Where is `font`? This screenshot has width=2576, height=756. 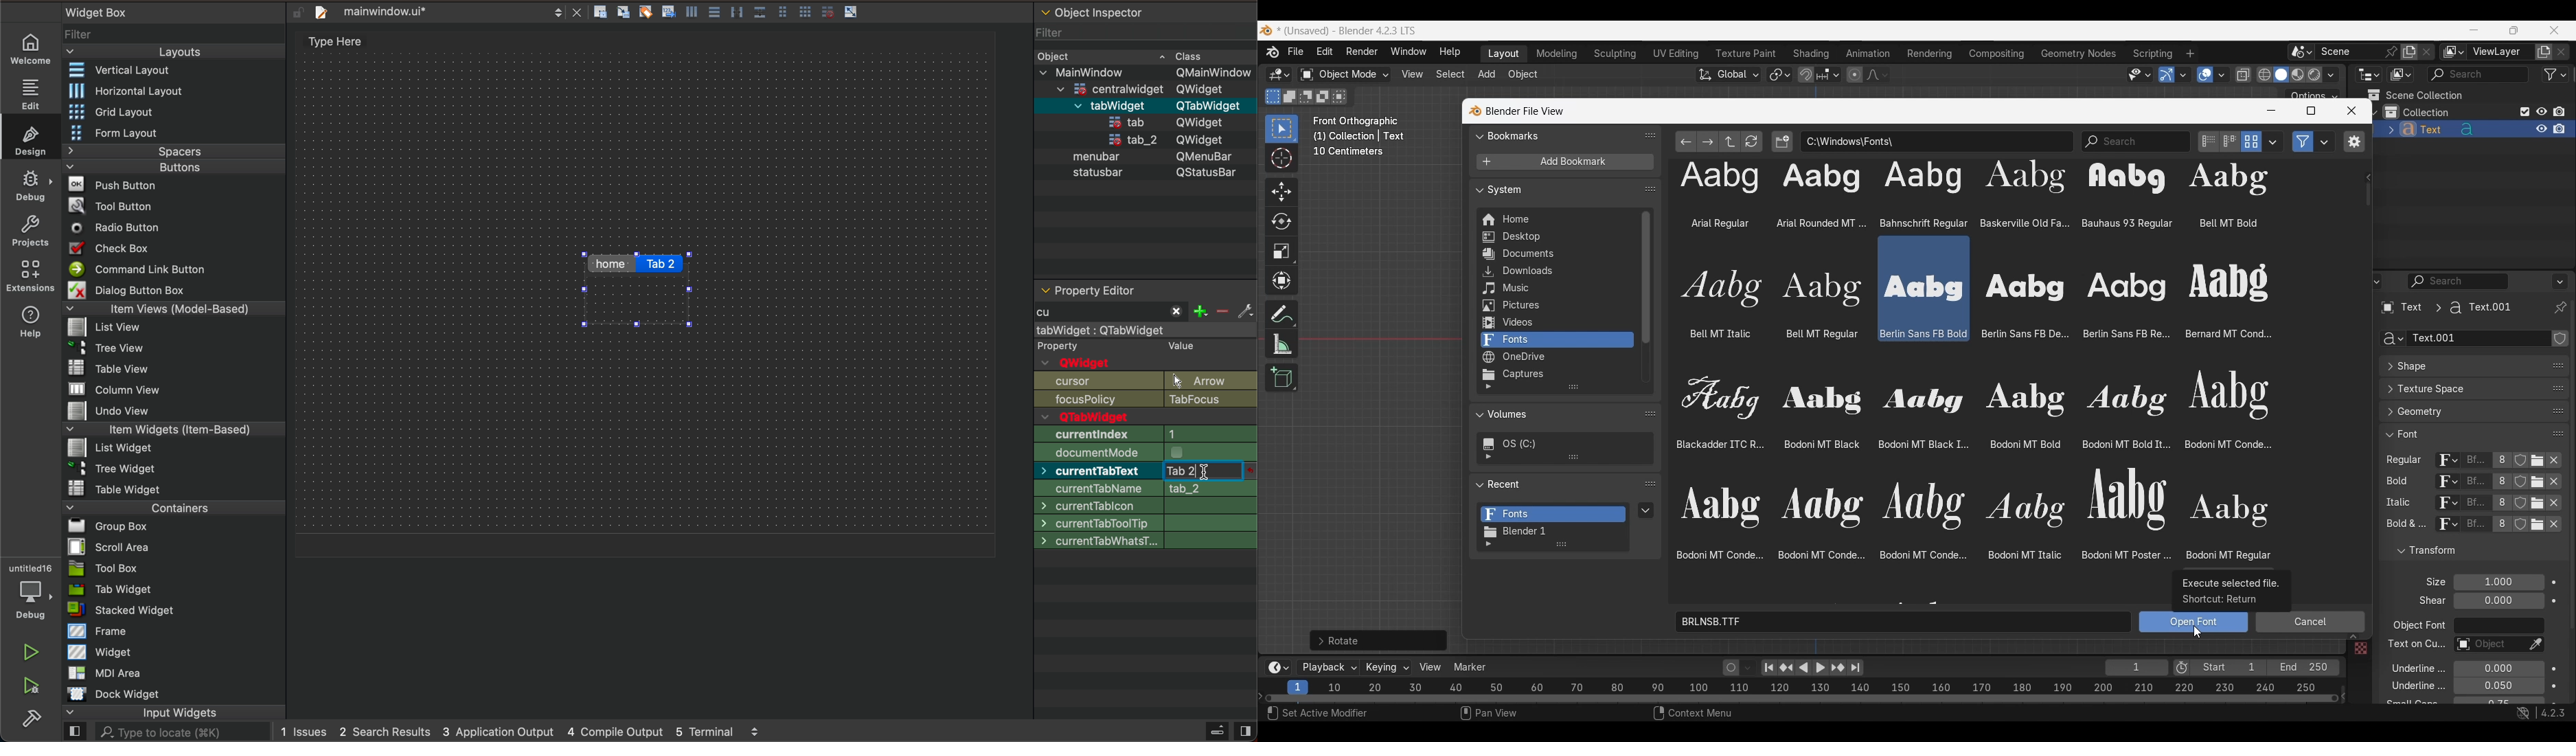 font is located at coordinates (2129, 292).